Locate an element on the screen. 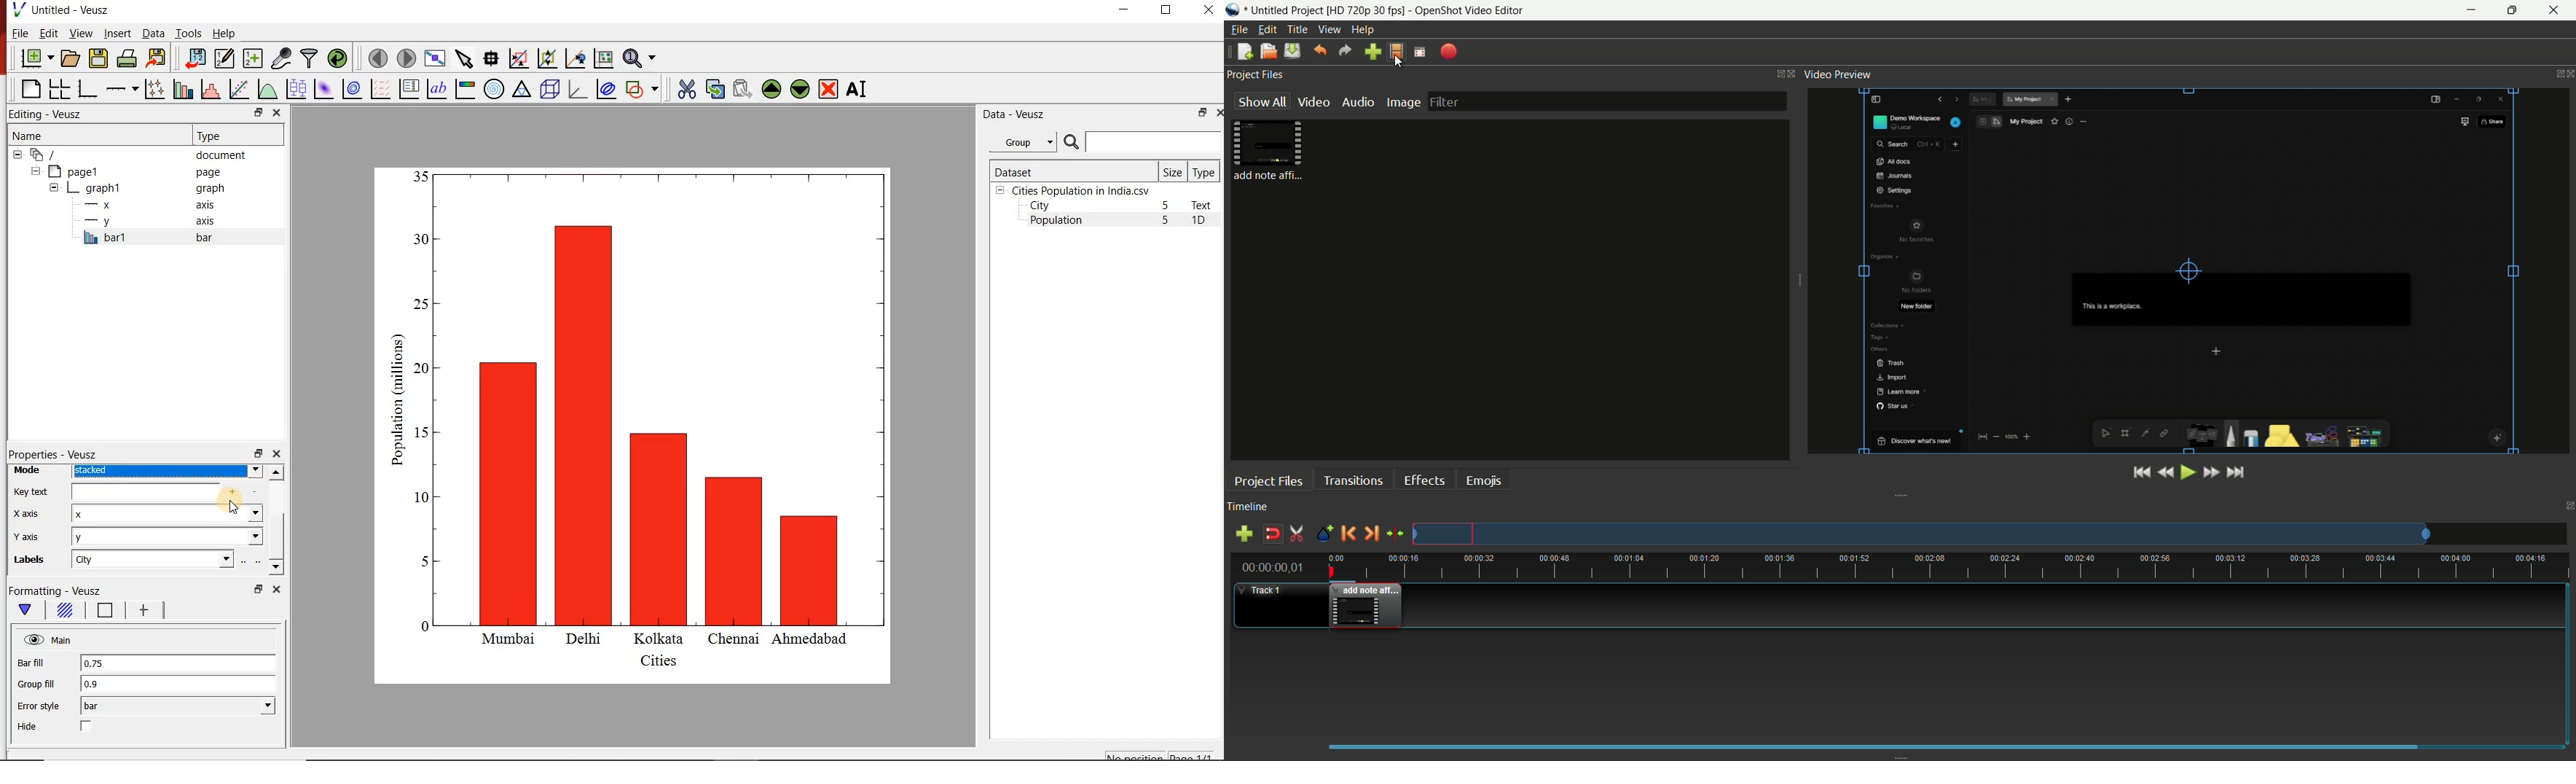 This screenshot has width=2576, height=784. cursor is located at coordinates (237, 505).